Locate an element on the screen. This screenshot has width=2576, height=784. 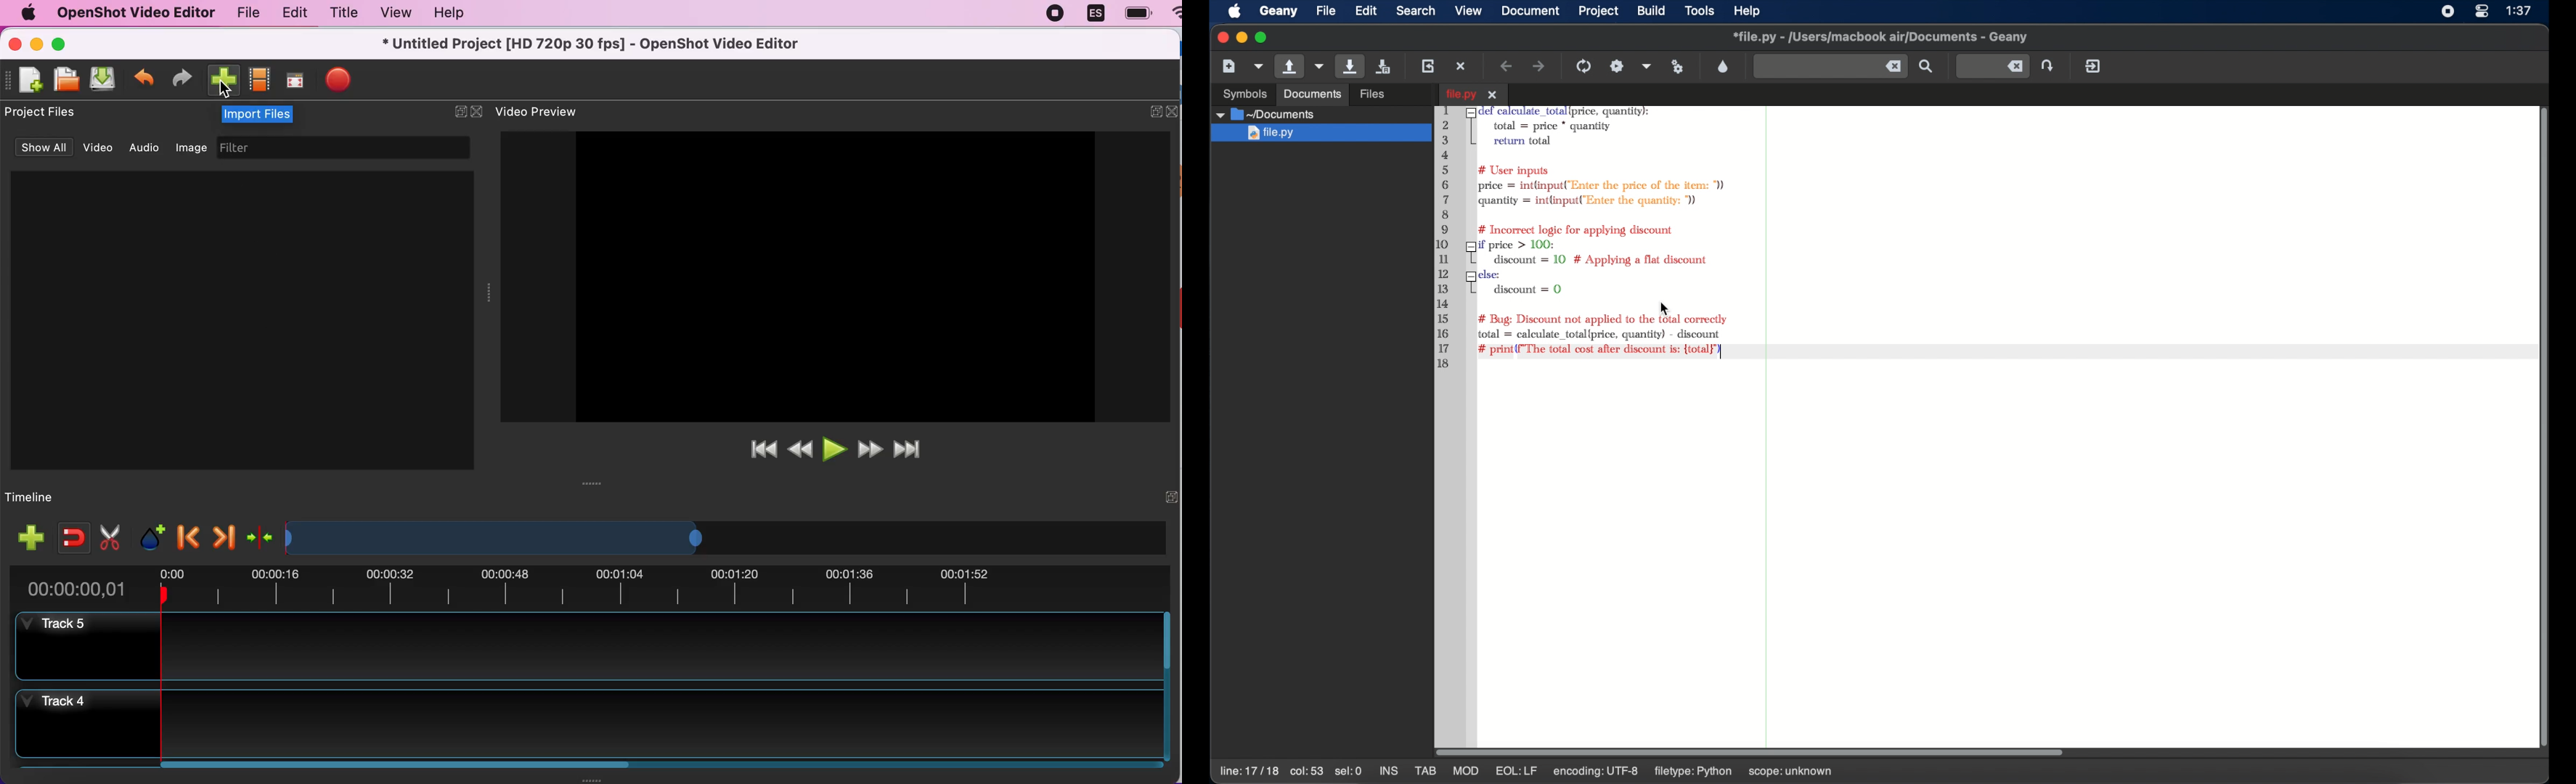
add track is located at coordinates (28, 538).